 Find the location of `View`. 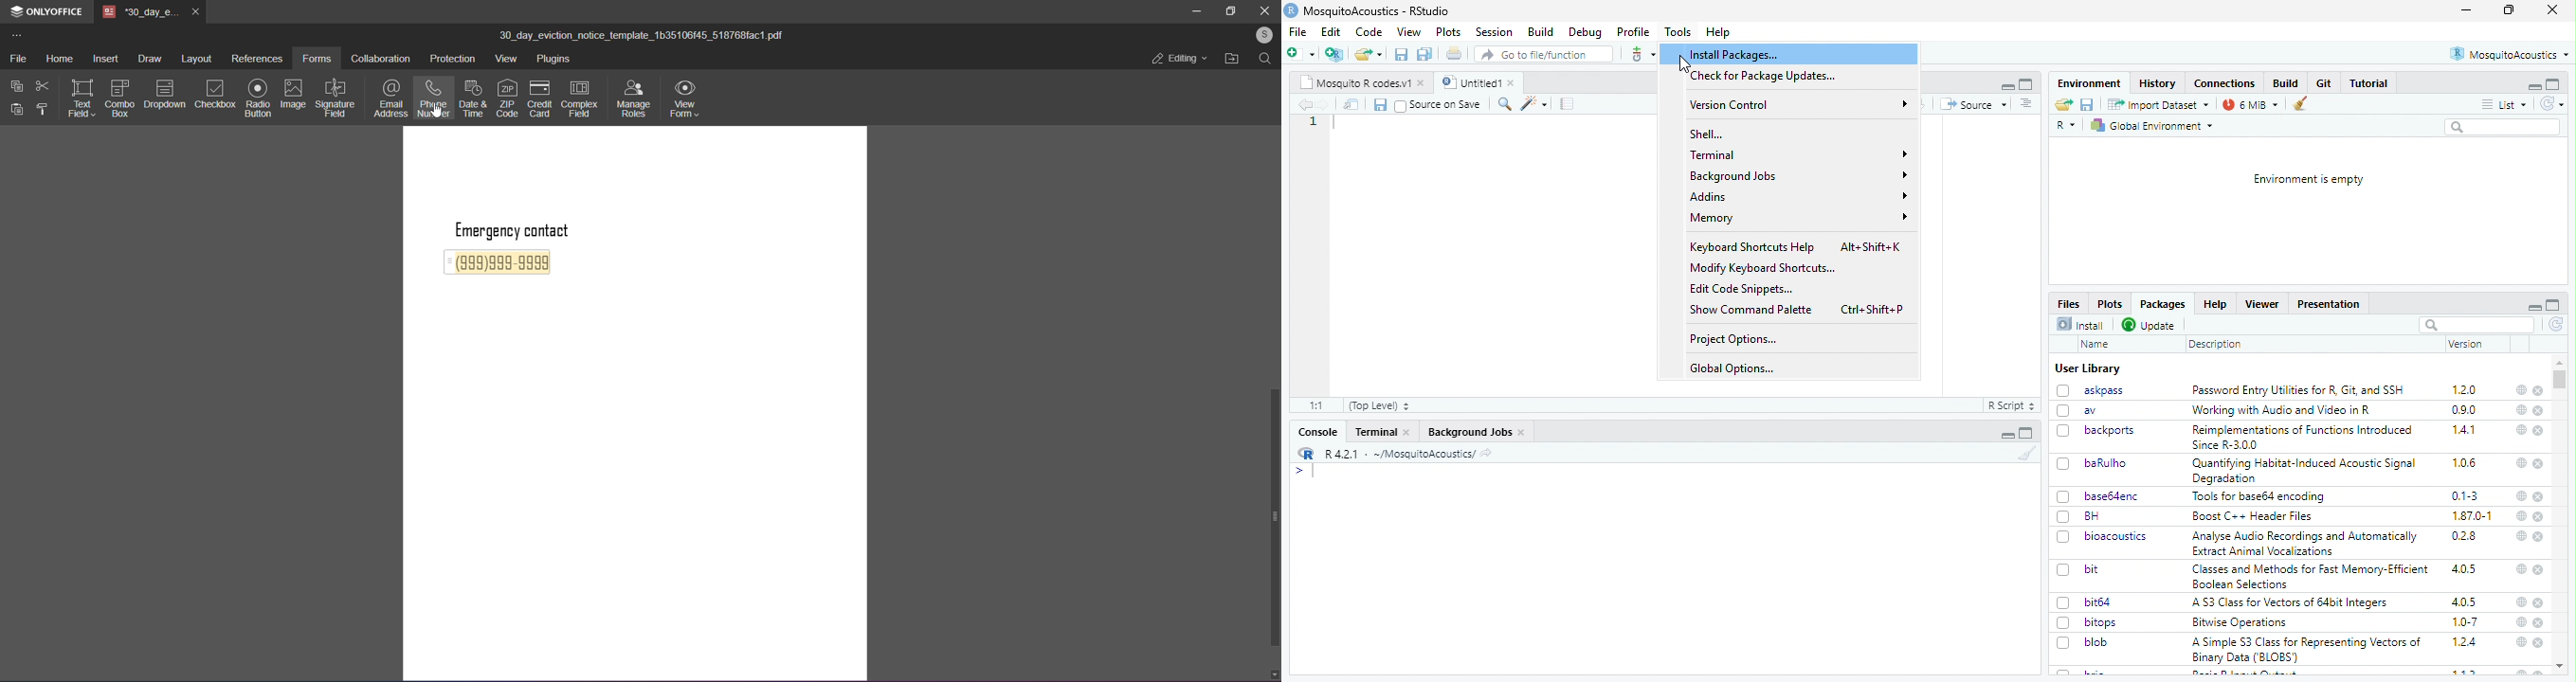

View is located at coordinates (1410, 32).